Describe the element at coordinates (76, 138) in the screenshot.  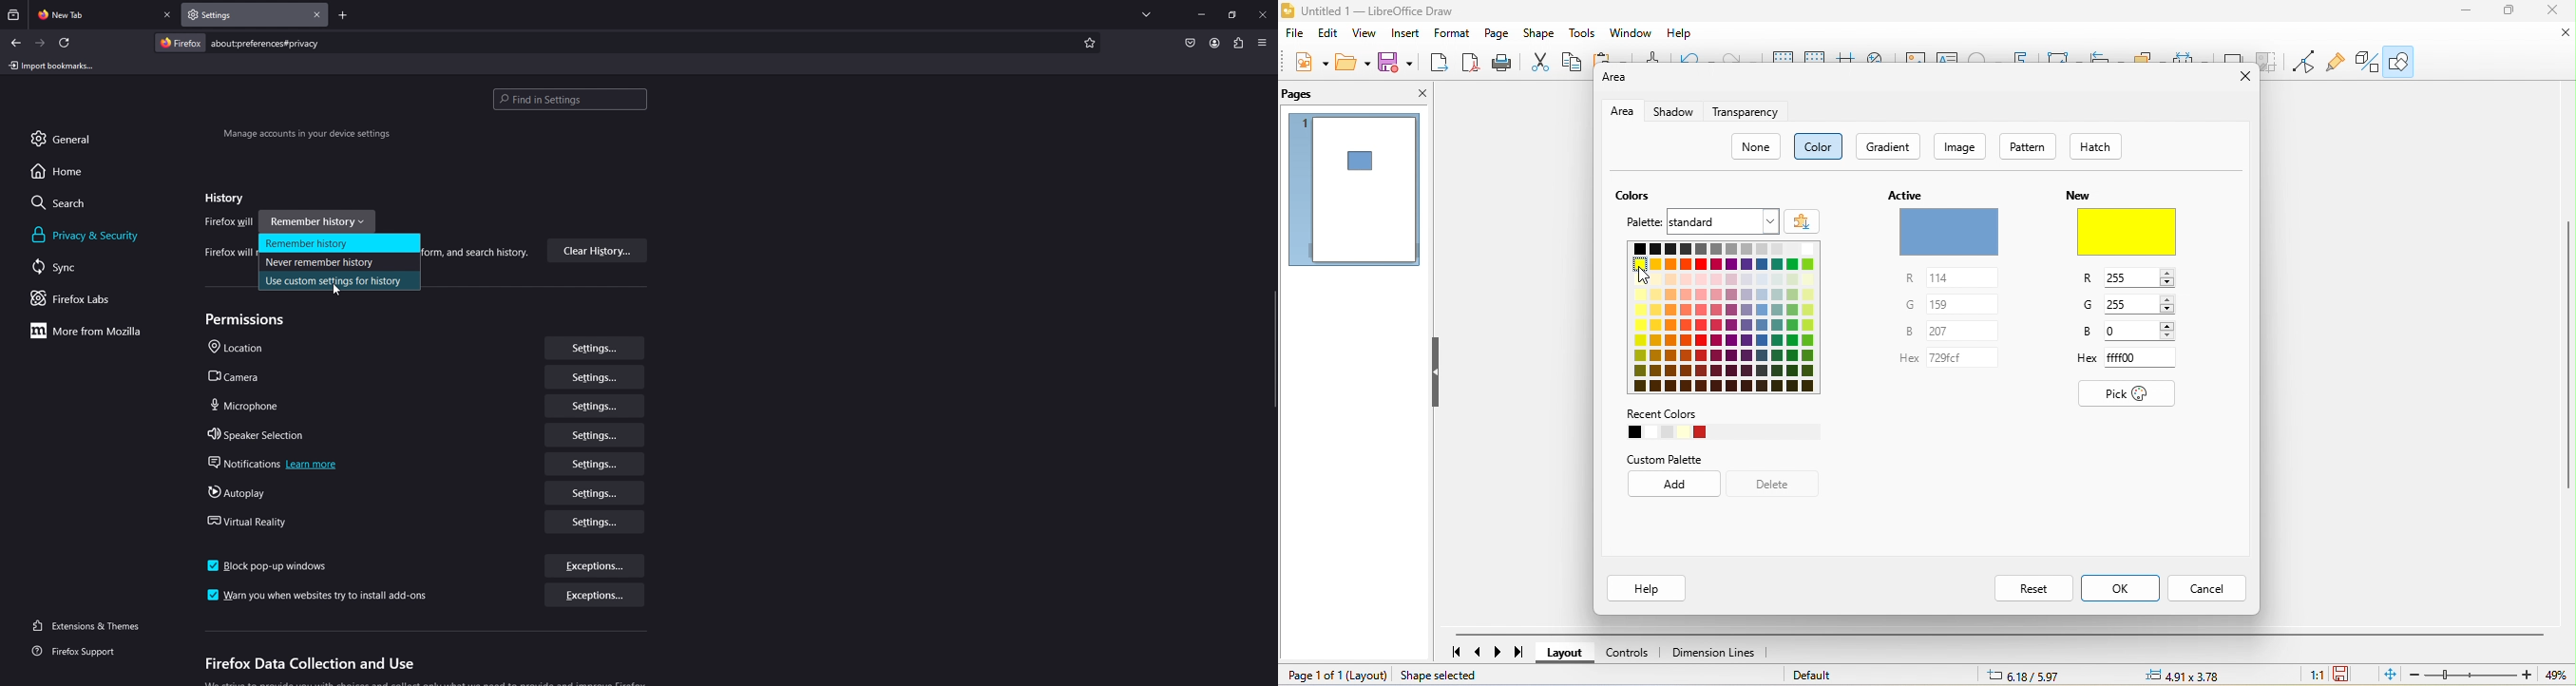
I see `general` at that location.